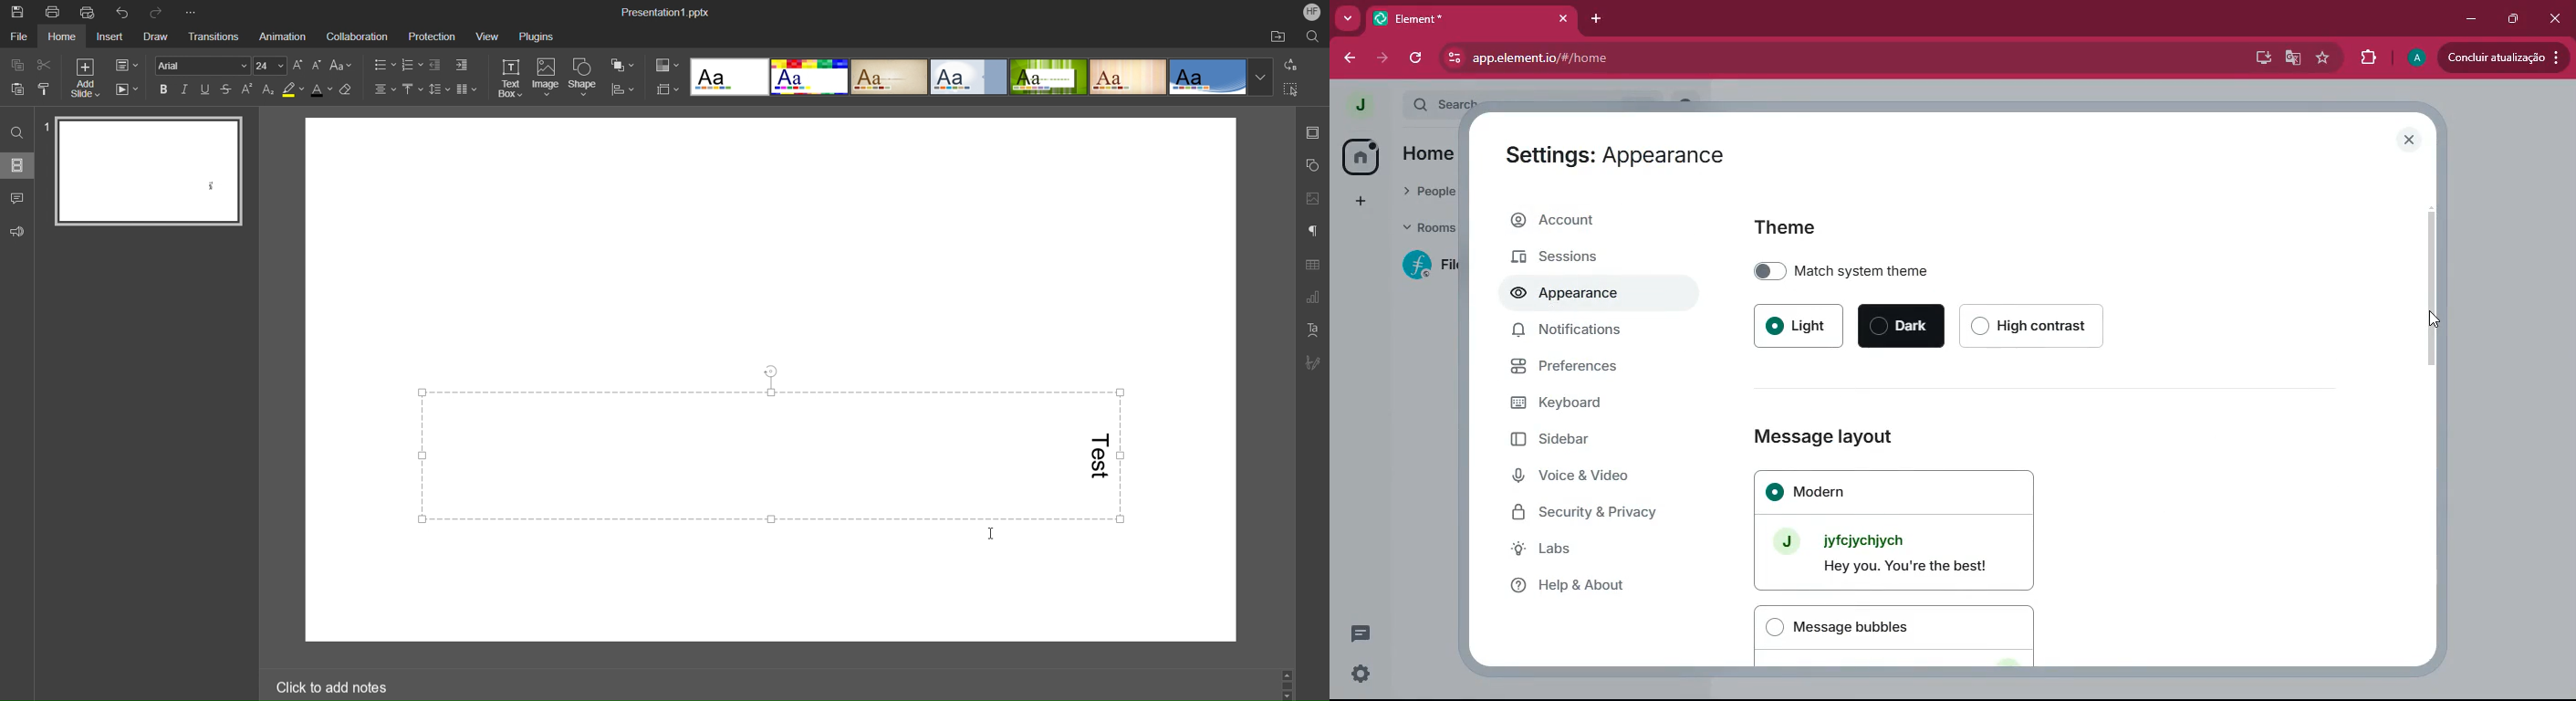  I want to click on favourite, so click(2323, 58).